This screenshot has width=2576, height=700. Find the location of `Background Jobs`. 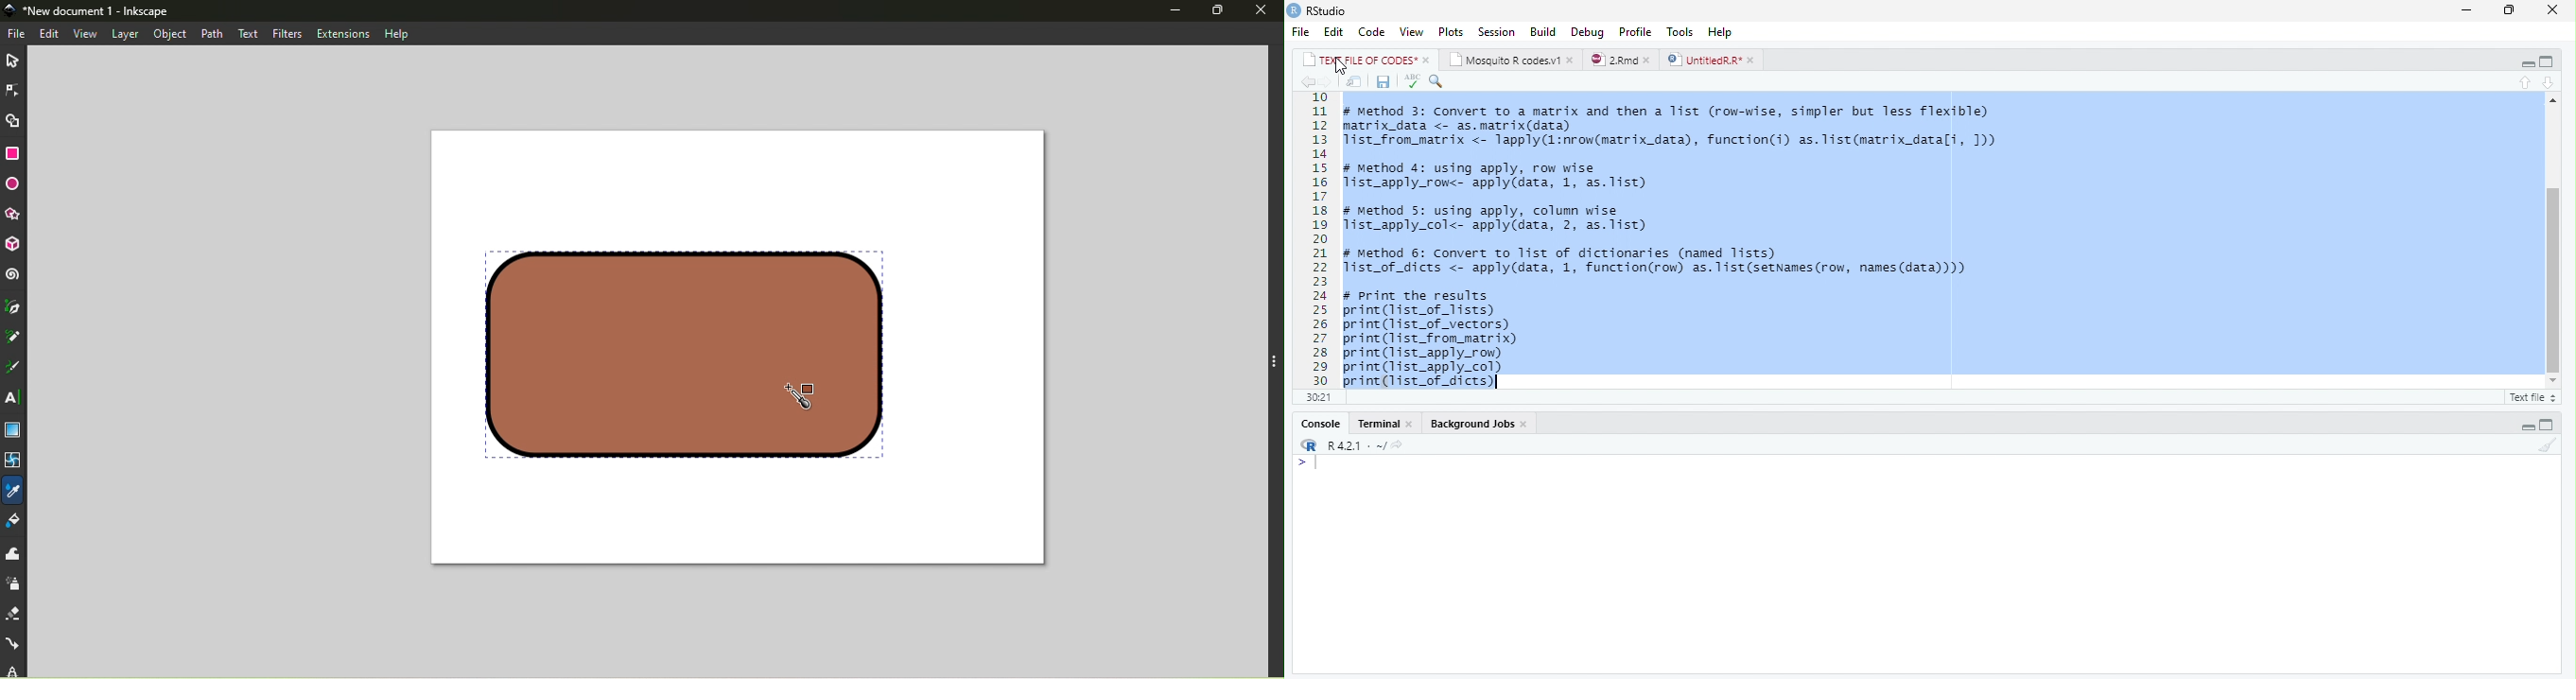

Background Jobs is located at coordinates (1479, 424).